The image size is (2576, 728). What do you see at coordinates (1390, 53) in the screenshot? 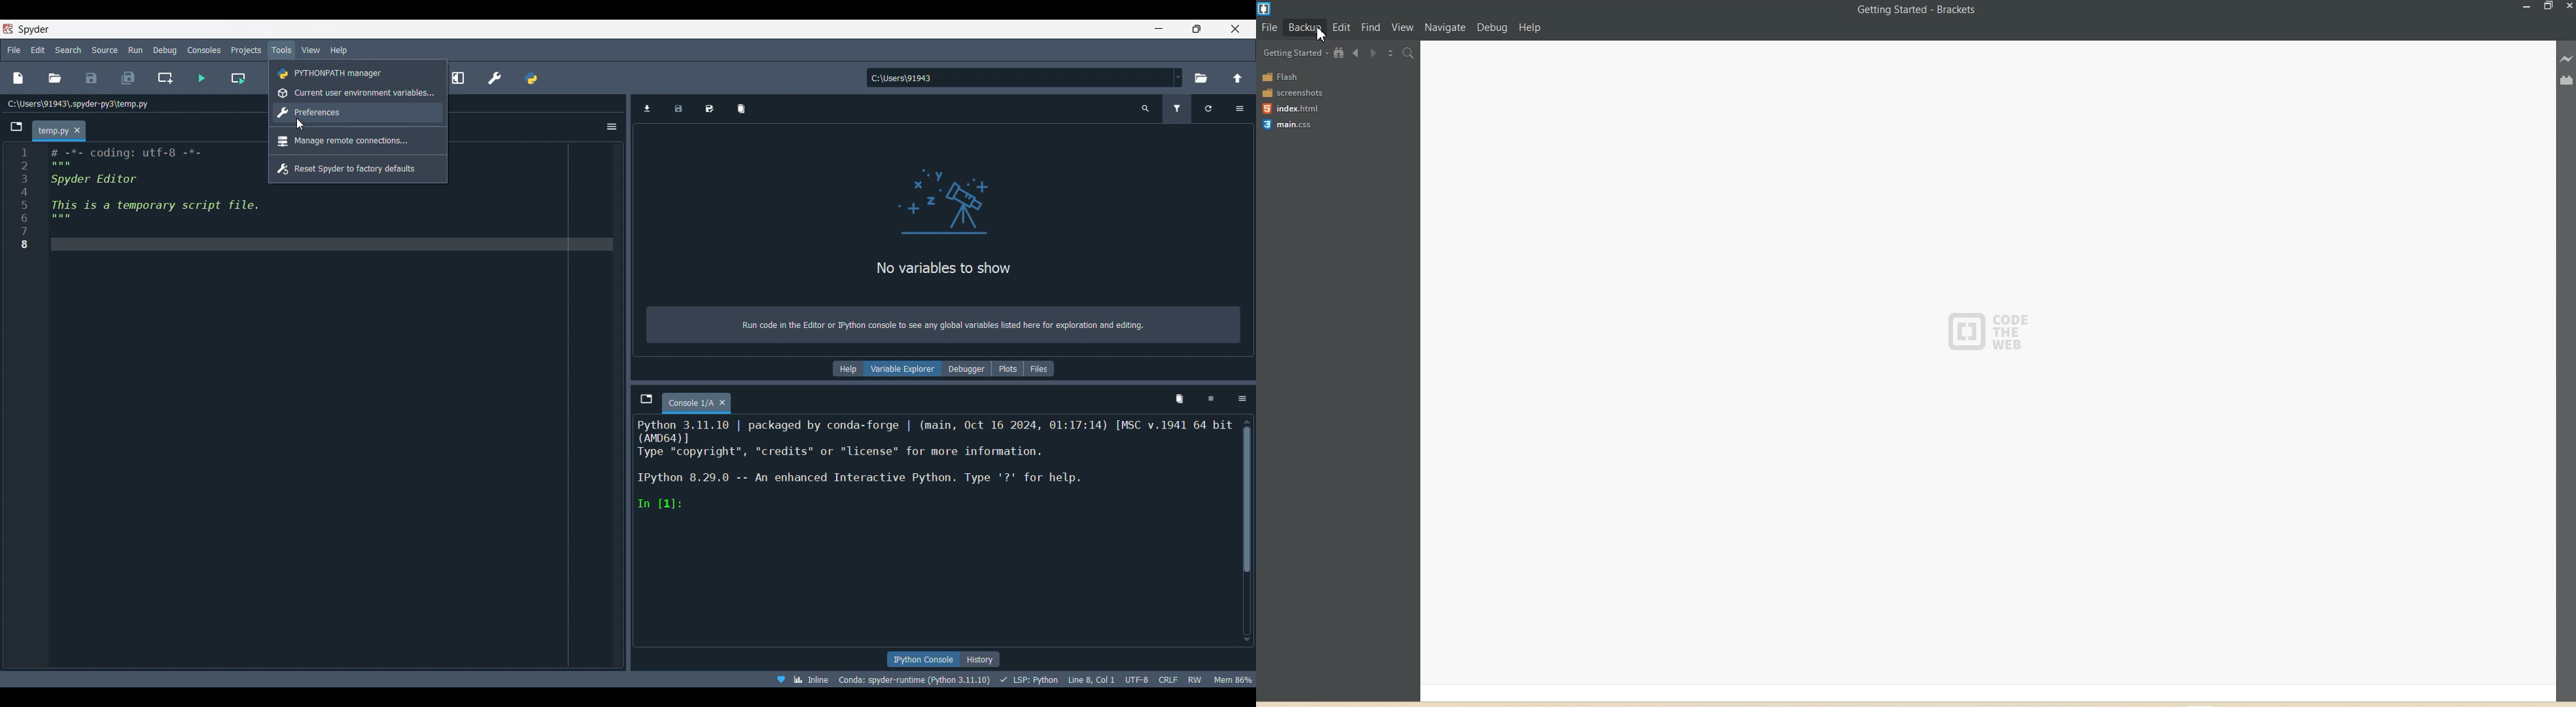
I see `Split The Editor vertically and Horizontally` at bounding box center [1390, 53].